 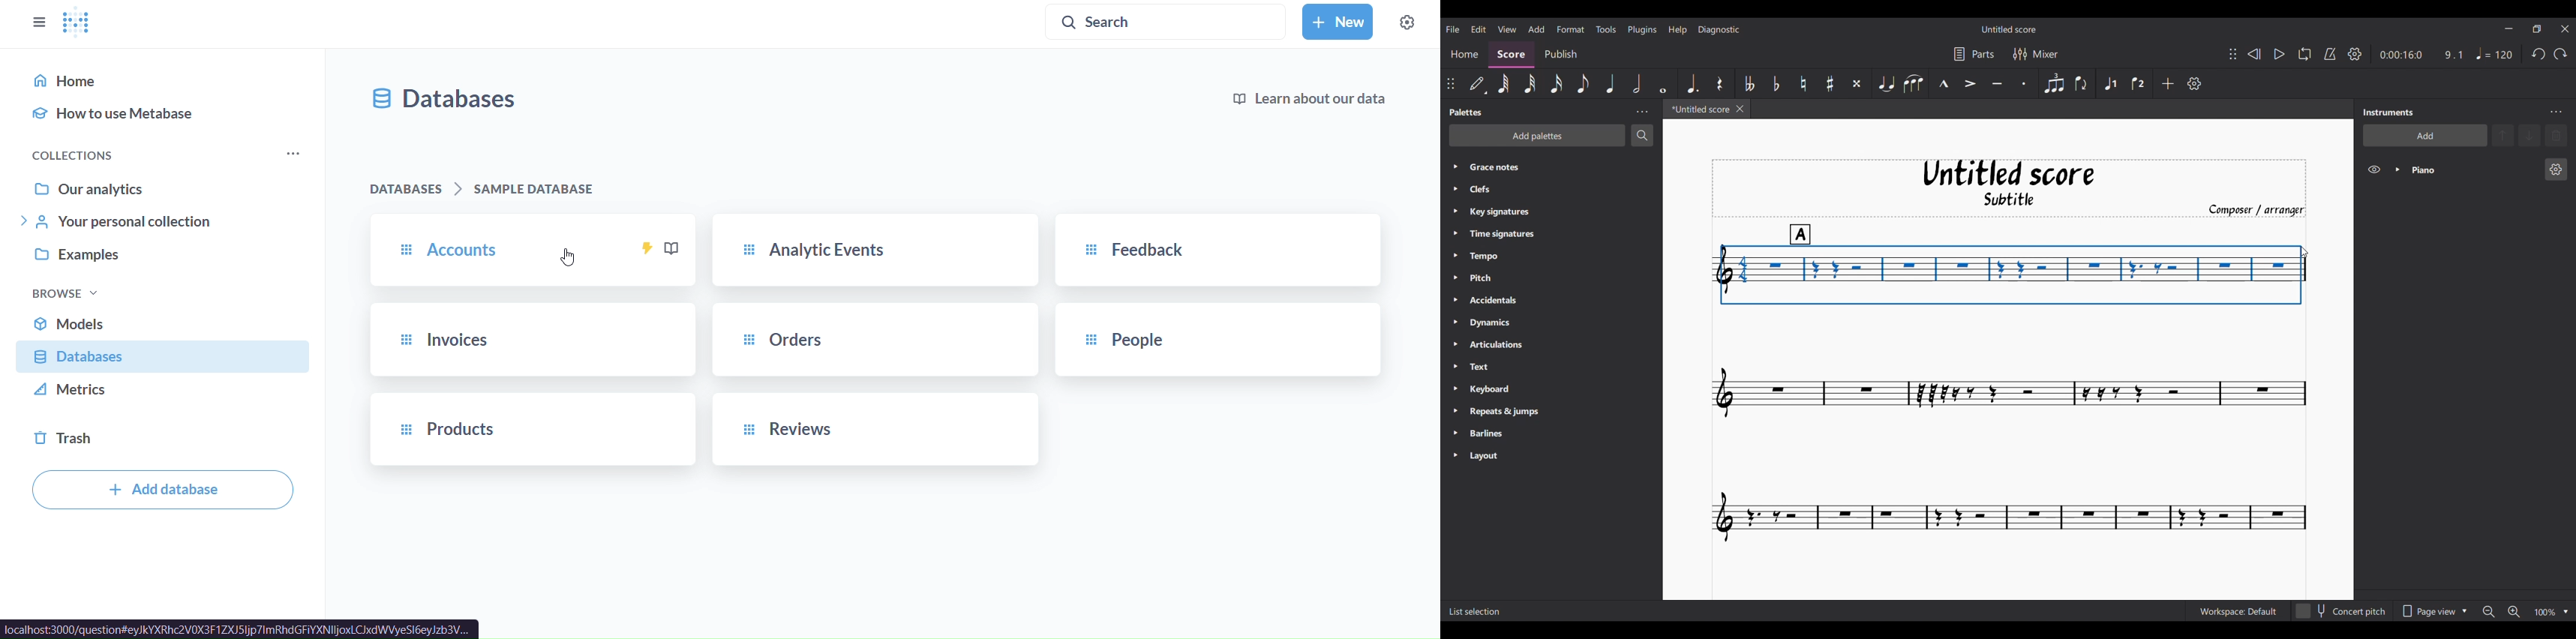 What do you see at coordinates (2556, 112) in the screenshot?
I see `Instrument settings` at bounding box center [2556, 112].